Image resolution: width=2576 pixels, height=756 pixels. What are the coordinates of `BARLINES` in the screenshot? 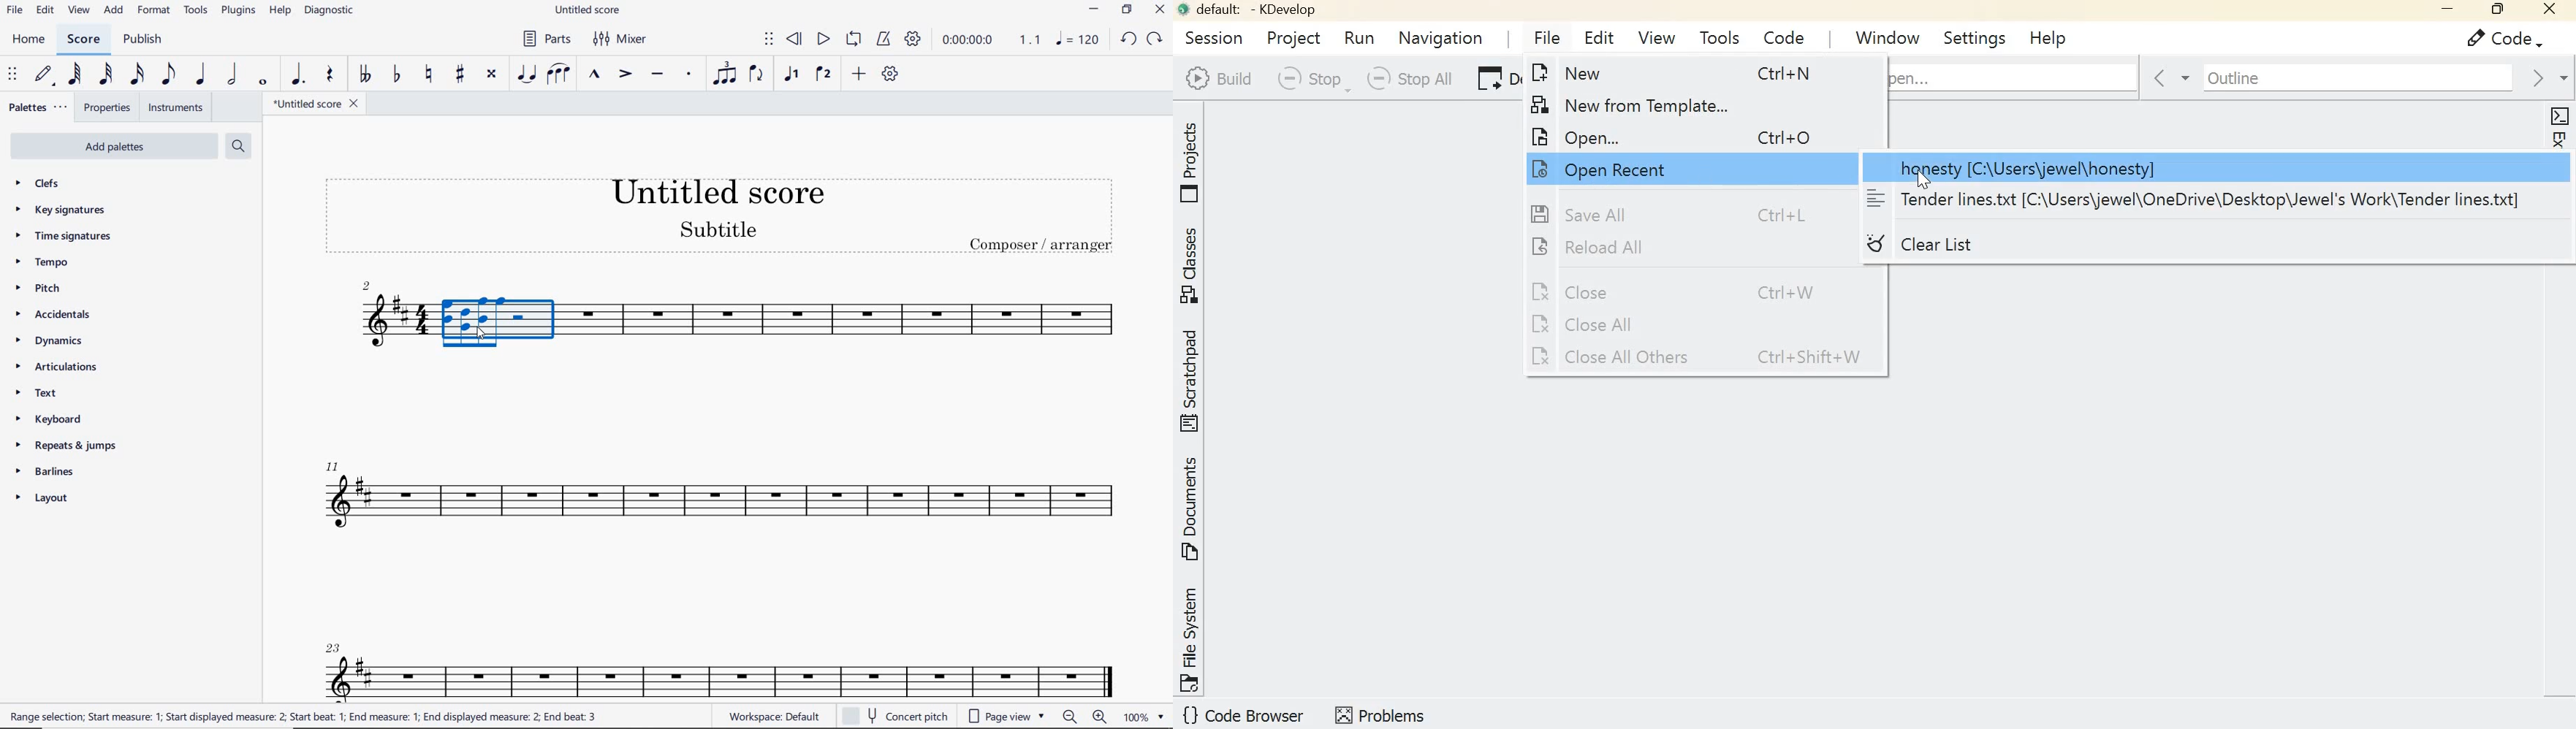 It's located at (50, 474).